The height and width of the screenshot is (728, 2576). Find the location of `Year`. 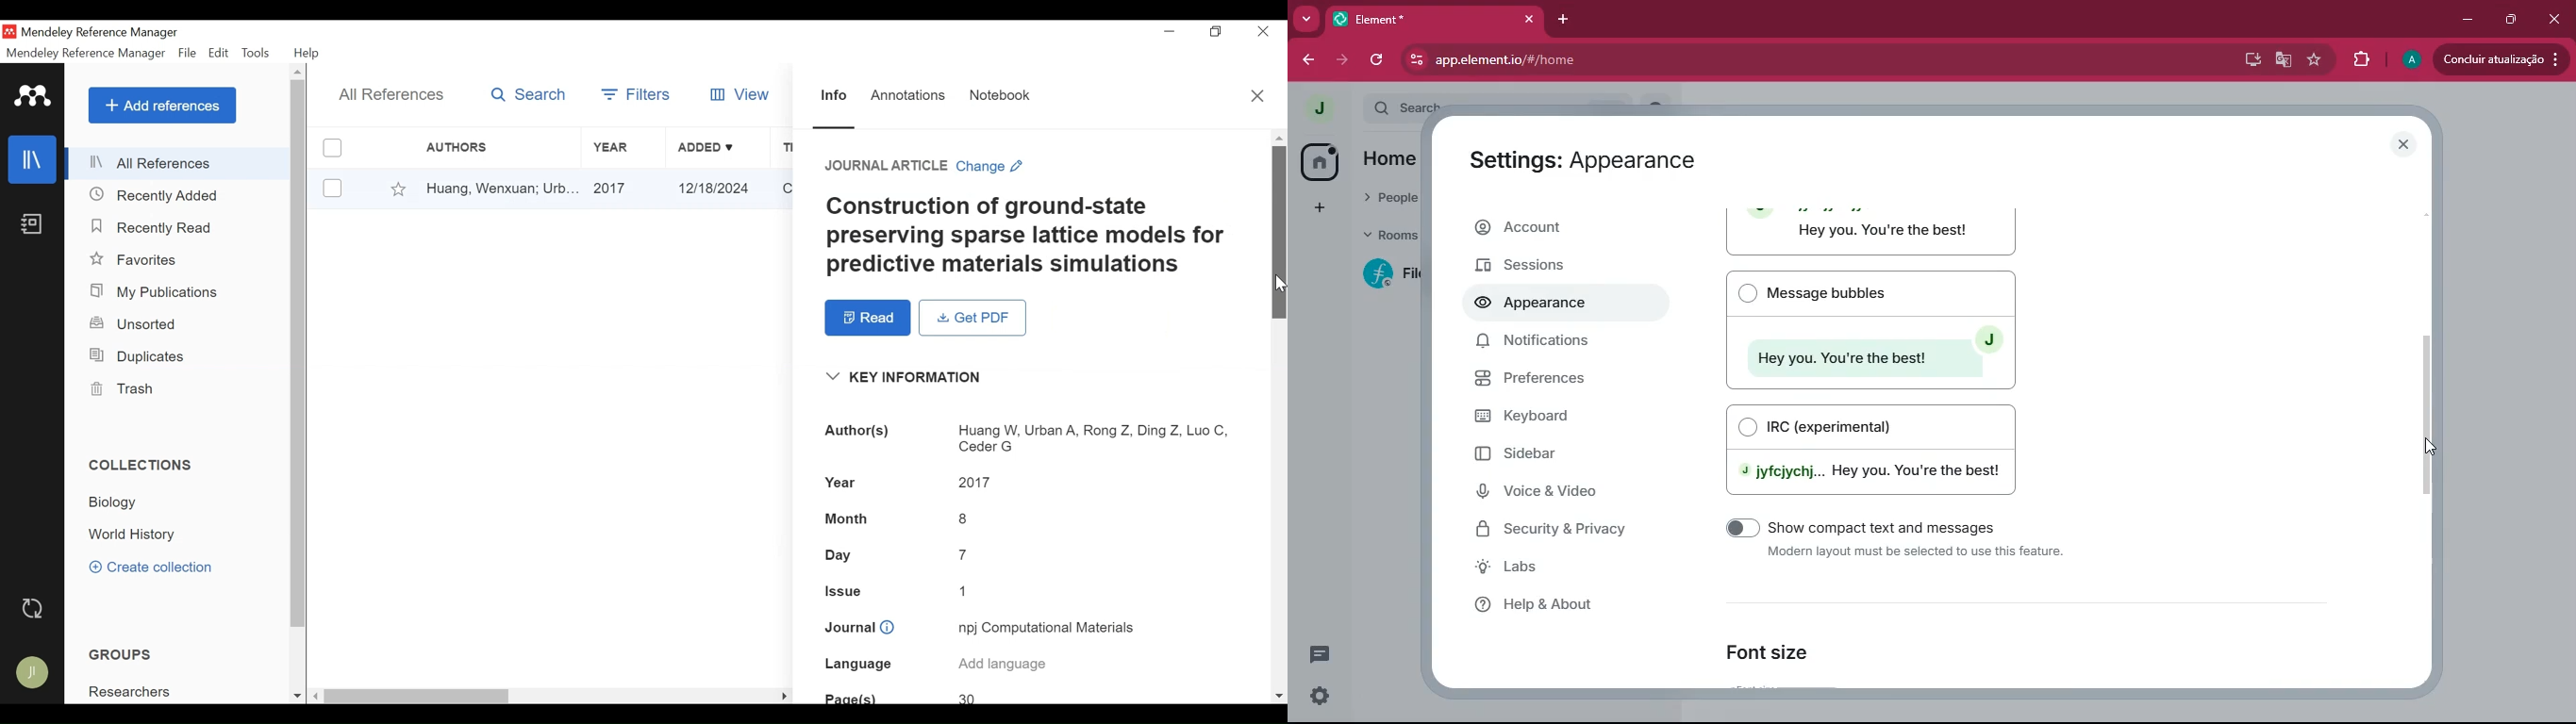

Year is located at coordinates (622, 147).